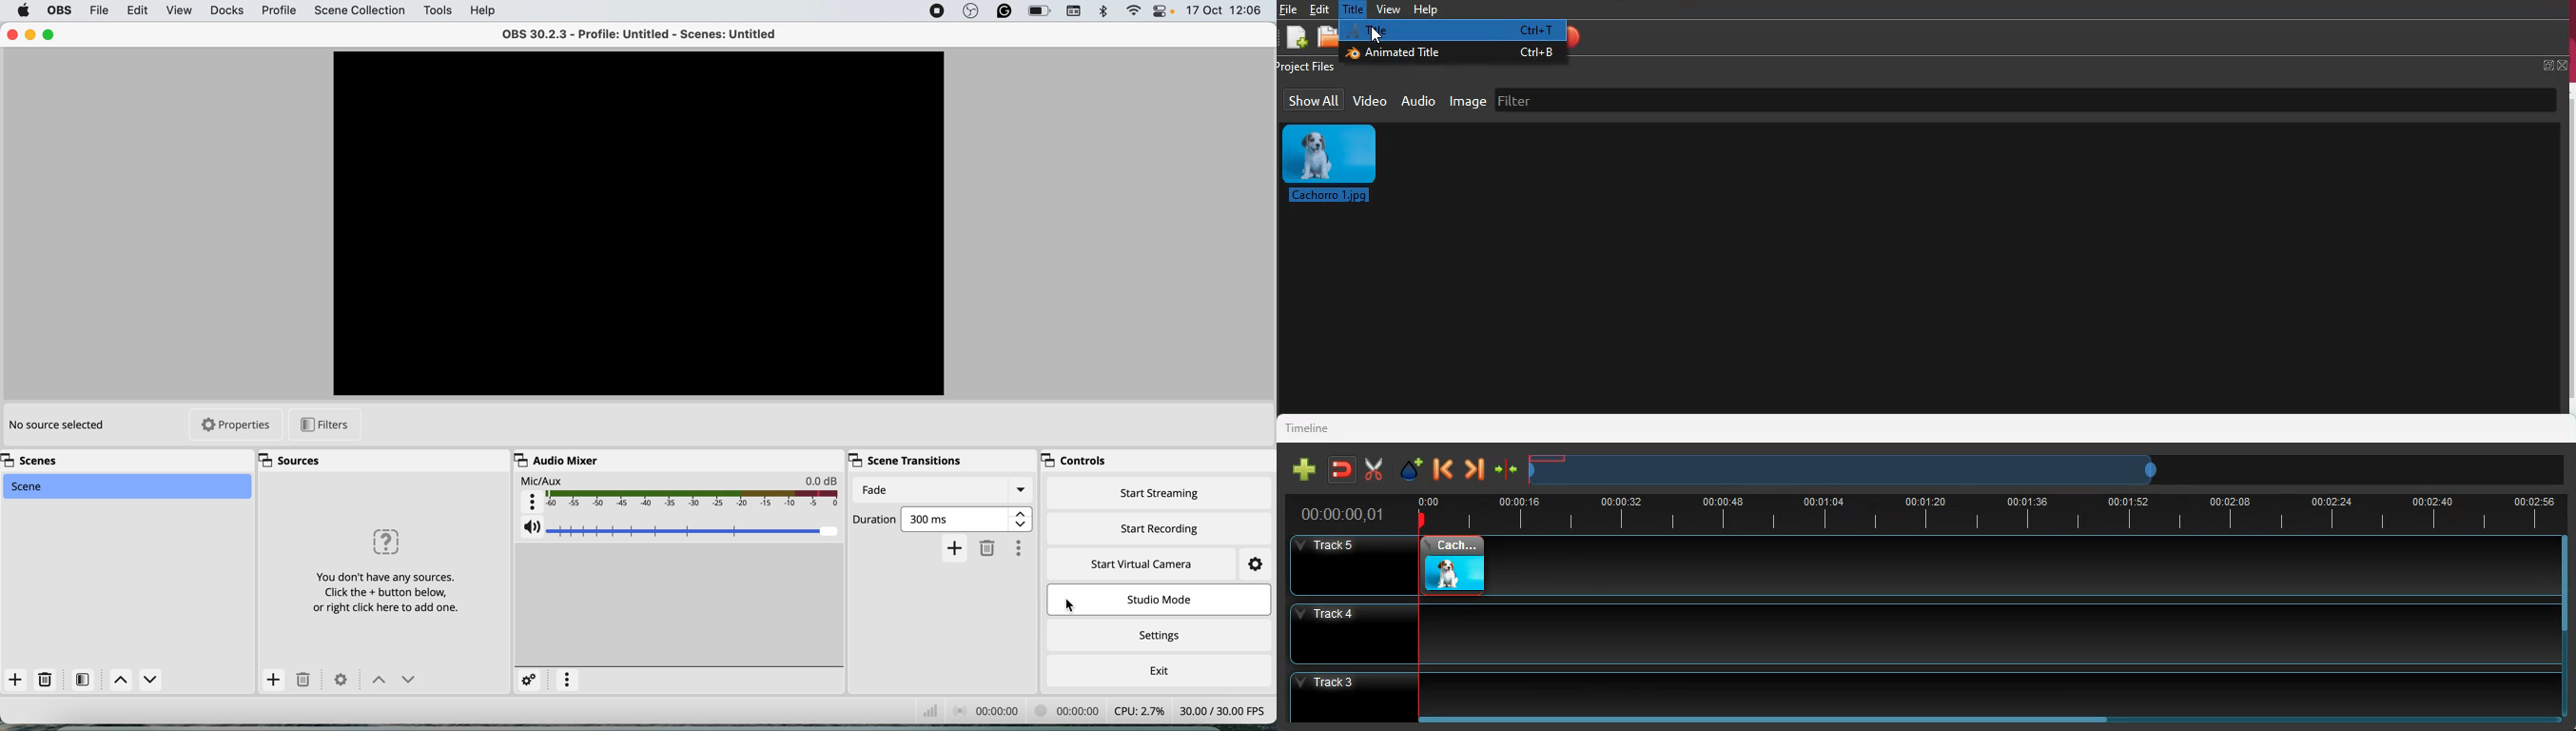 The width and height of the screenshot is (2576, 756). Describe the element at coordinates (986, 711) in the screenshot. I see `audio recording timestamp` at that location.